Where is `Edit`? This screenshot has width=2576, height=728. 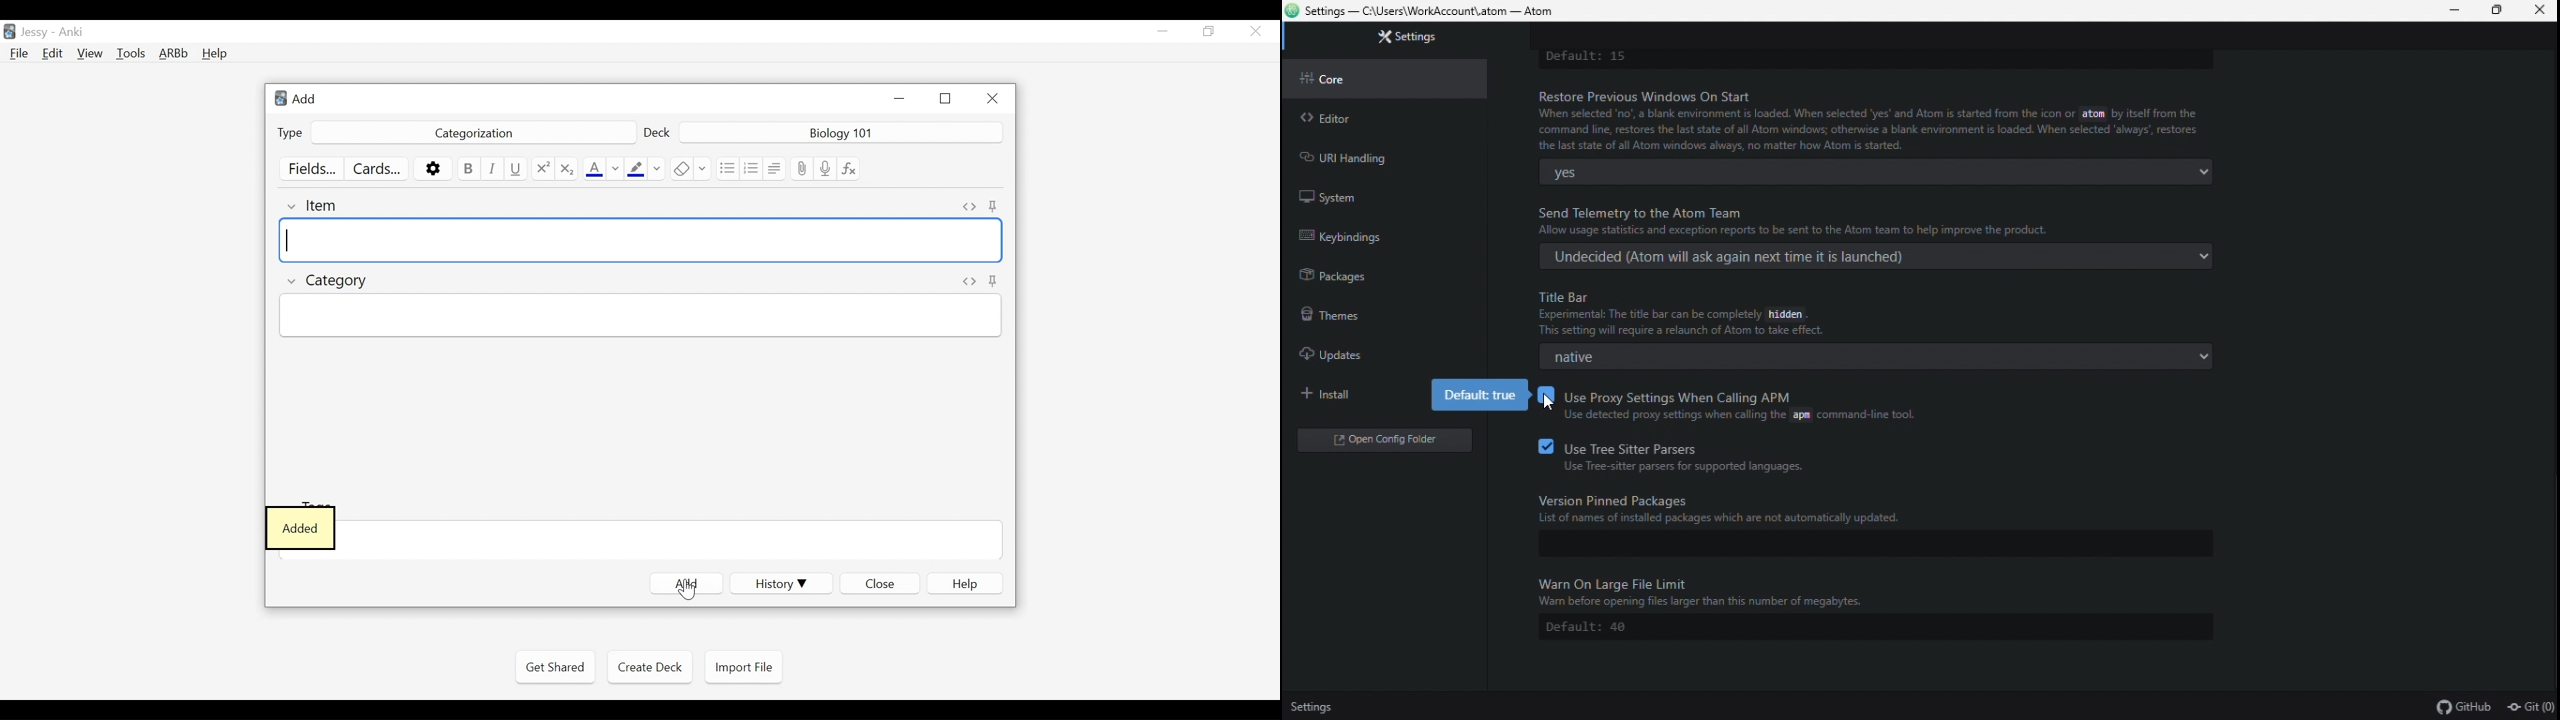
Edit is located at coordinates (51, 55).